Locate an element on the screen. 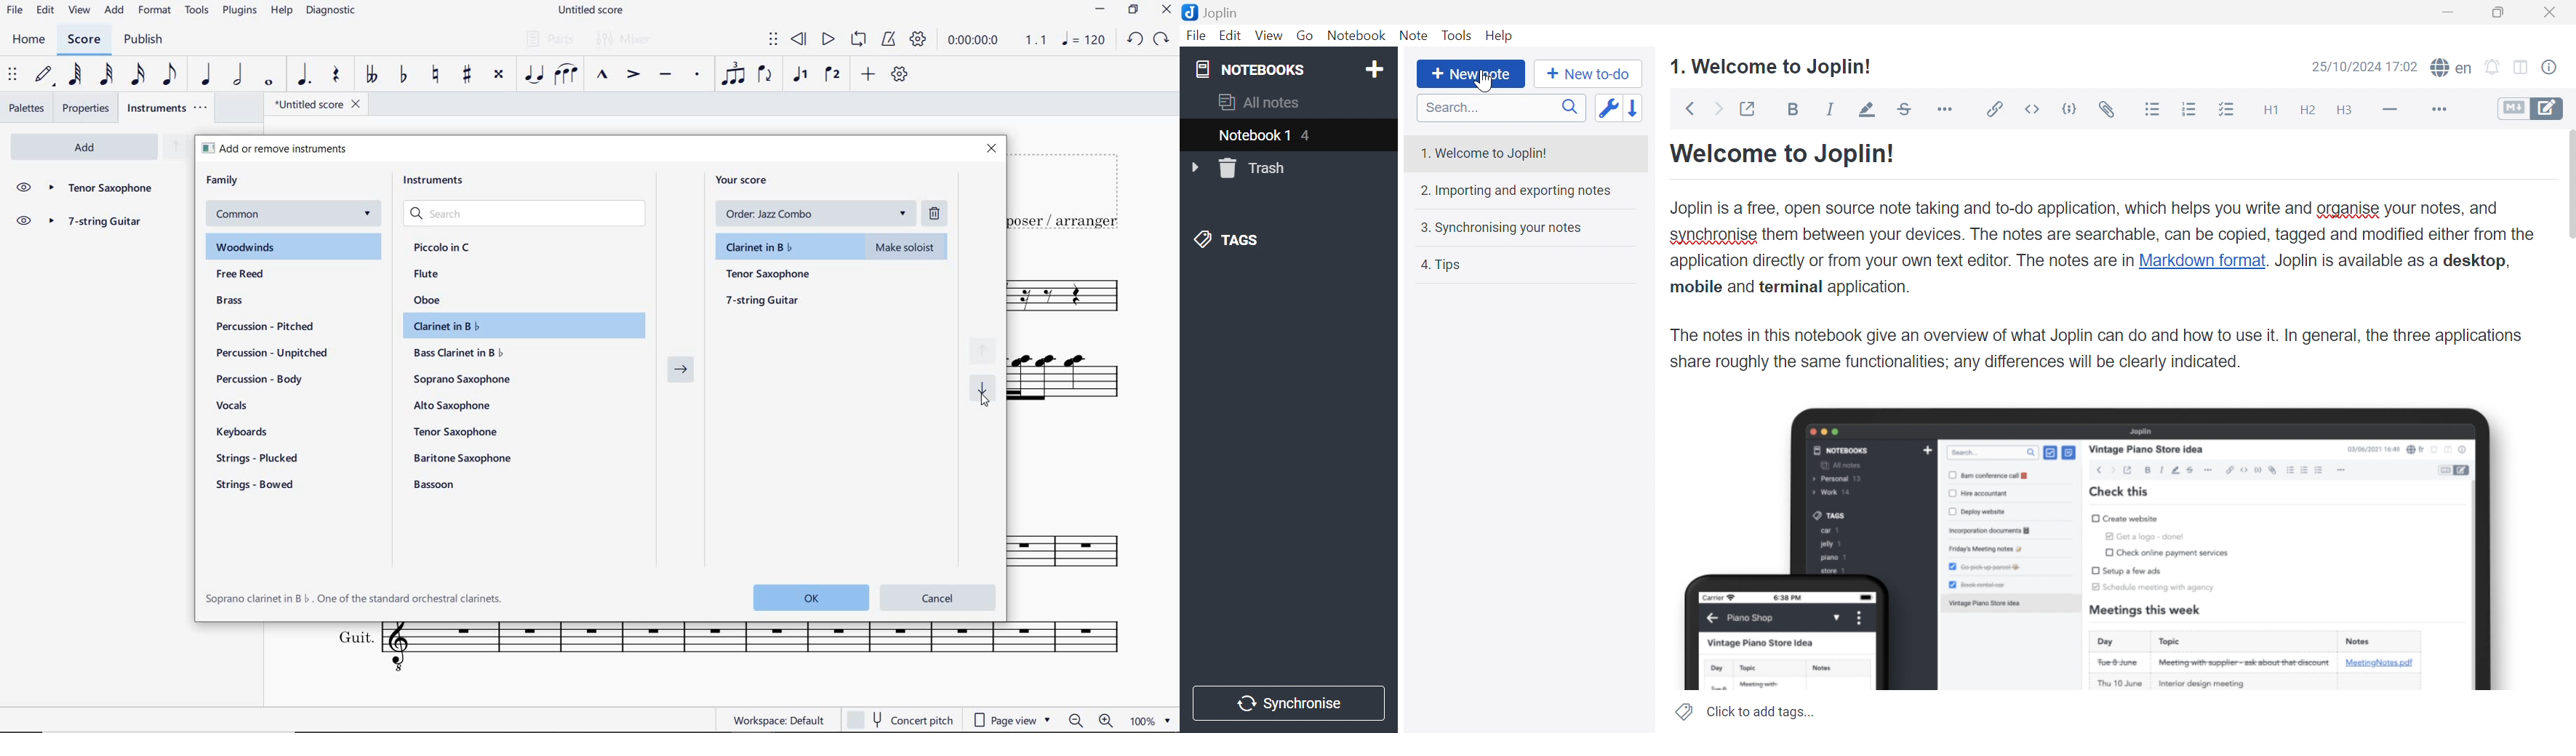 Image resolution: width=2576 pixels, height=756 pixels. Set alarm is located at coordinates (2495, 66).